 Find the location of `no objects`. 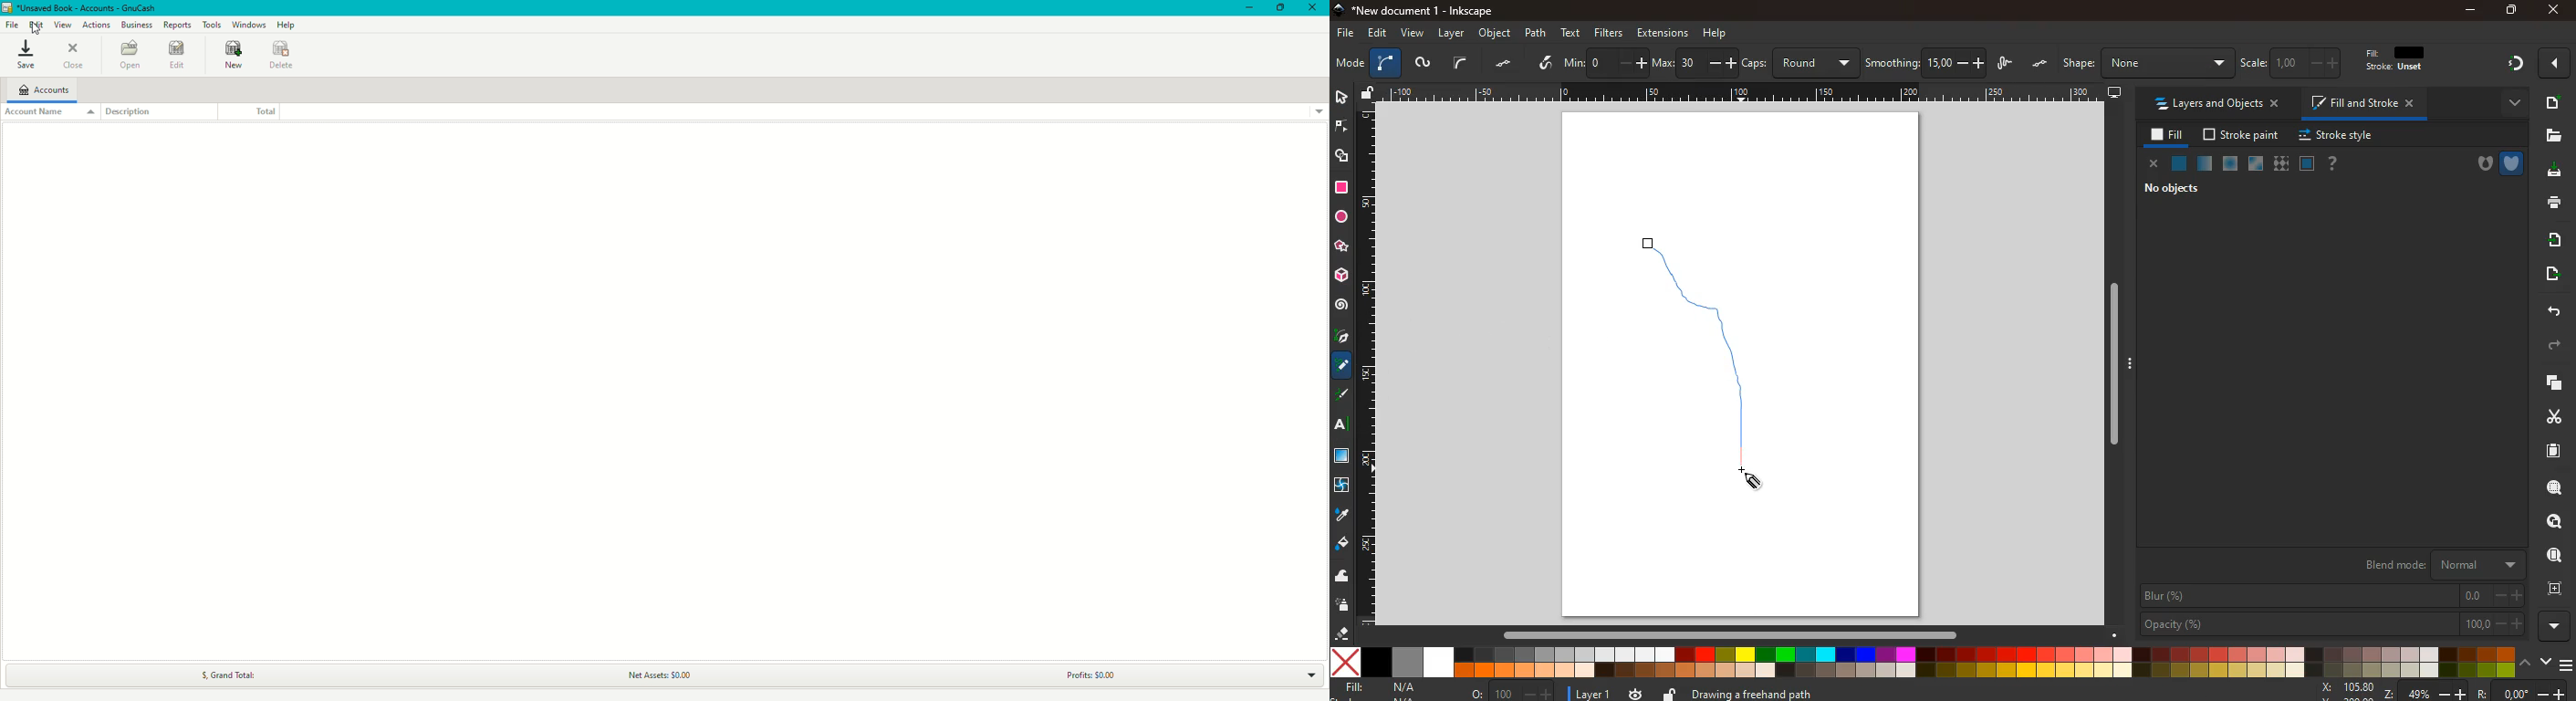

no objects is located at coordinates (2172, 188).